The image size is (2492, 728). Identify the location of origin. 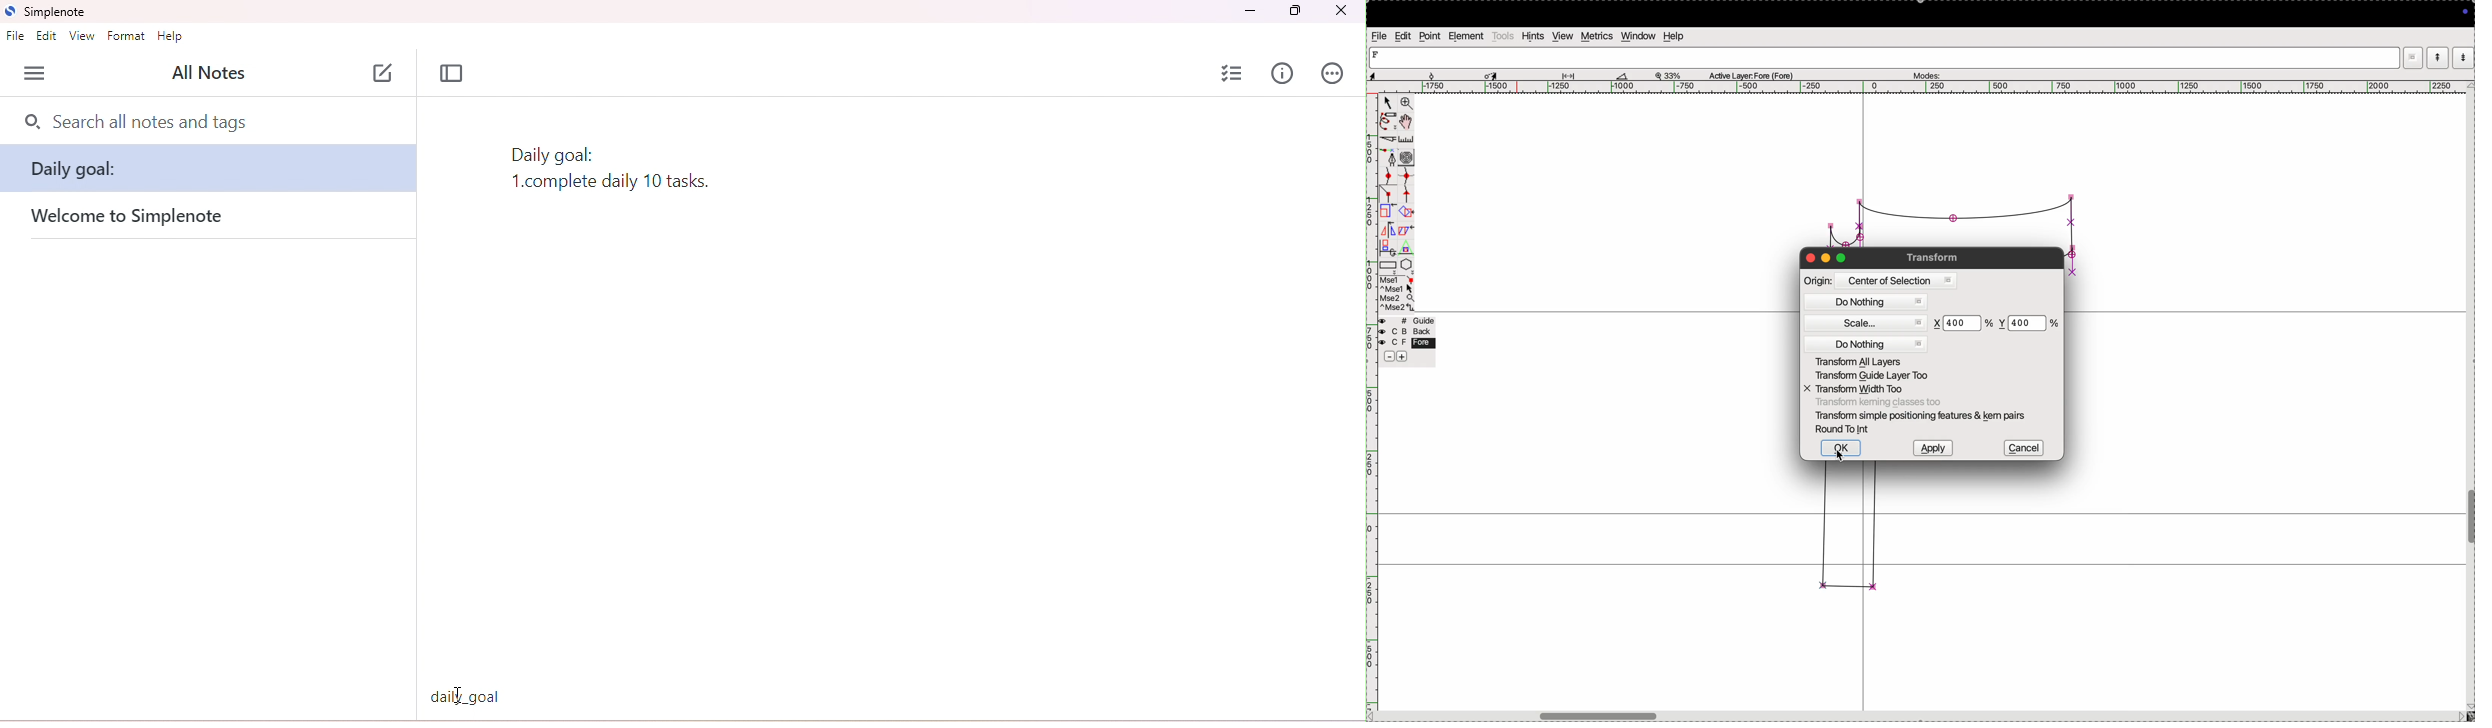
(1818, 280).